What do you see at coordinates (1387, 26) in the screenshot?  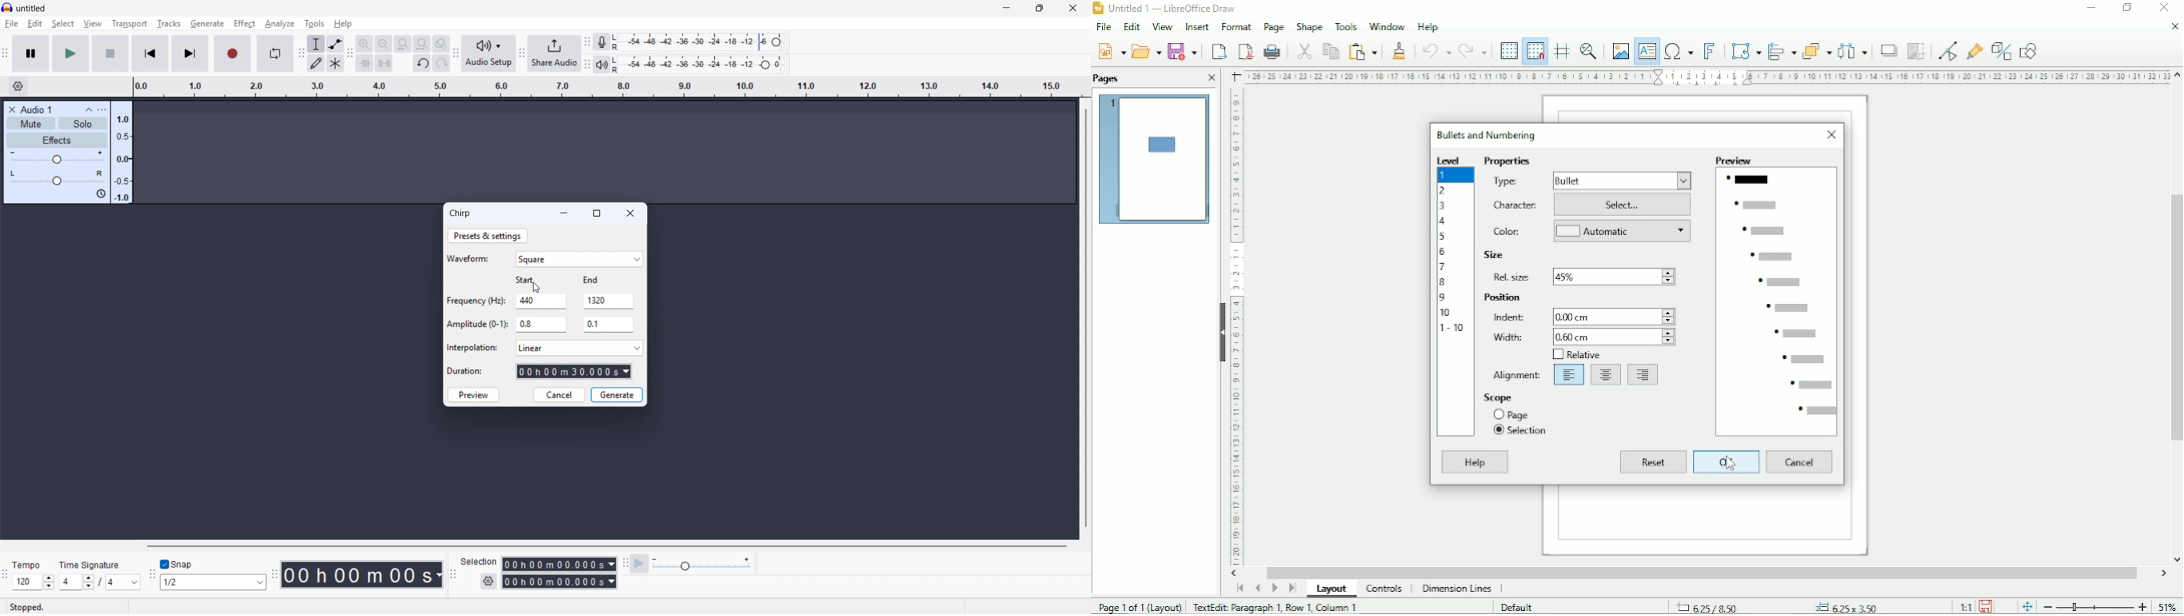 I see `Window` at bounding box center [1387, 26].